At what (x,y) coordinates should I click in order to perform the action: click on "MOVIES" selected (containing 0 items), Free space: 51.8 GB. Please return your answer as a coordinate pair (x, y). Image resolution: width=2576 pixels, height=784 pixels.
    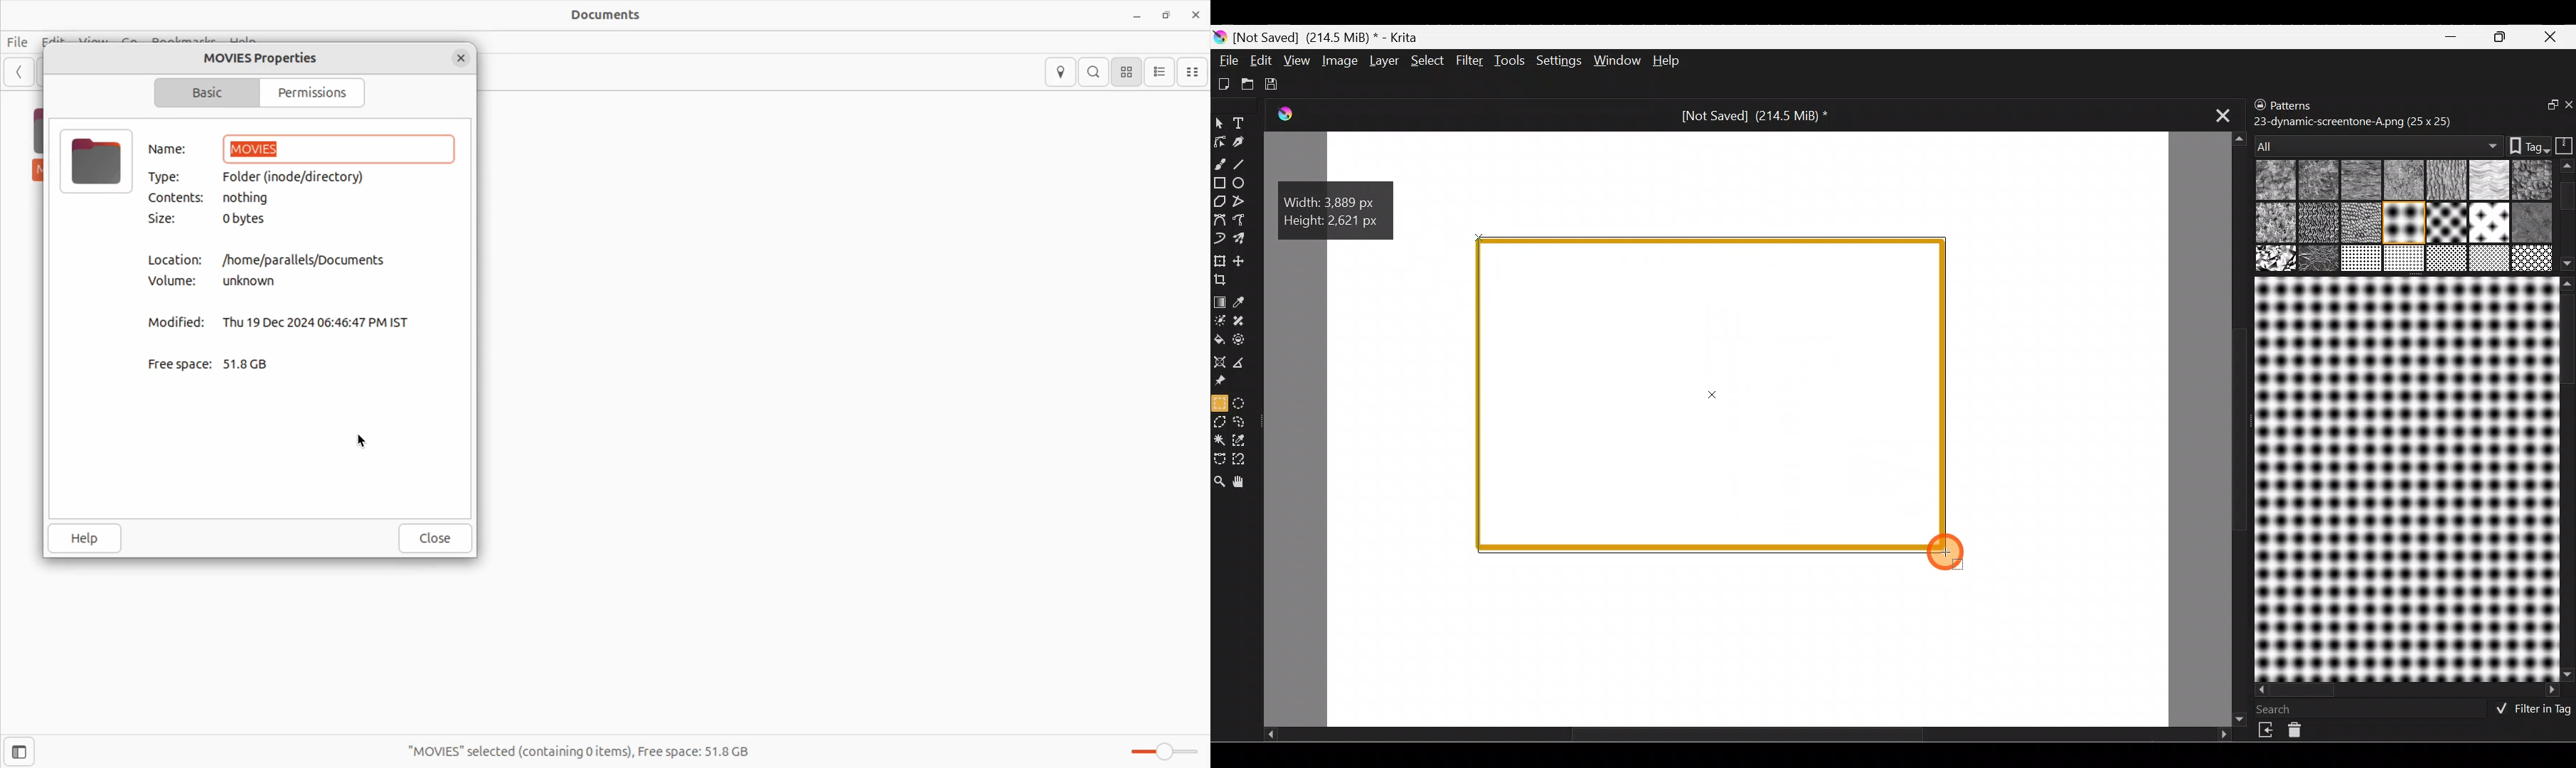
    Looking at the image, I should click on (589, 748).